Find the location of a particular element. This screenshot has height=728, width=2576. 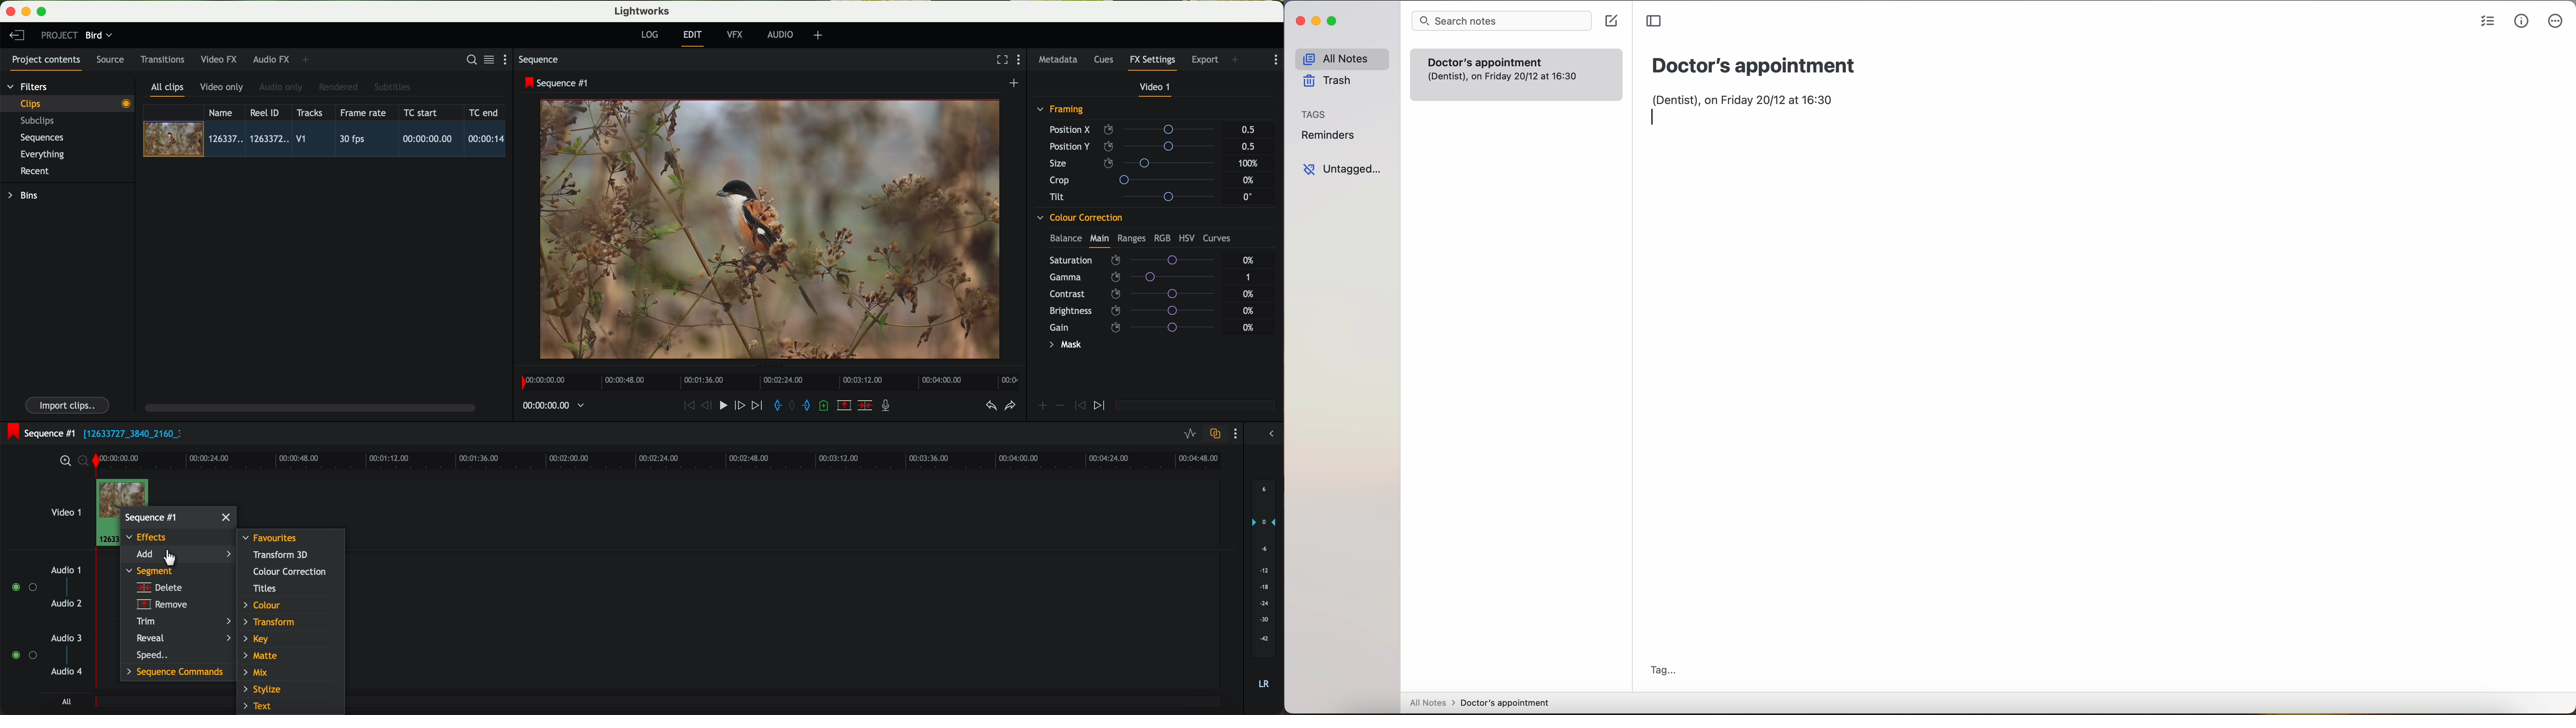

show settings menu is located at coordinates (1021, 61).